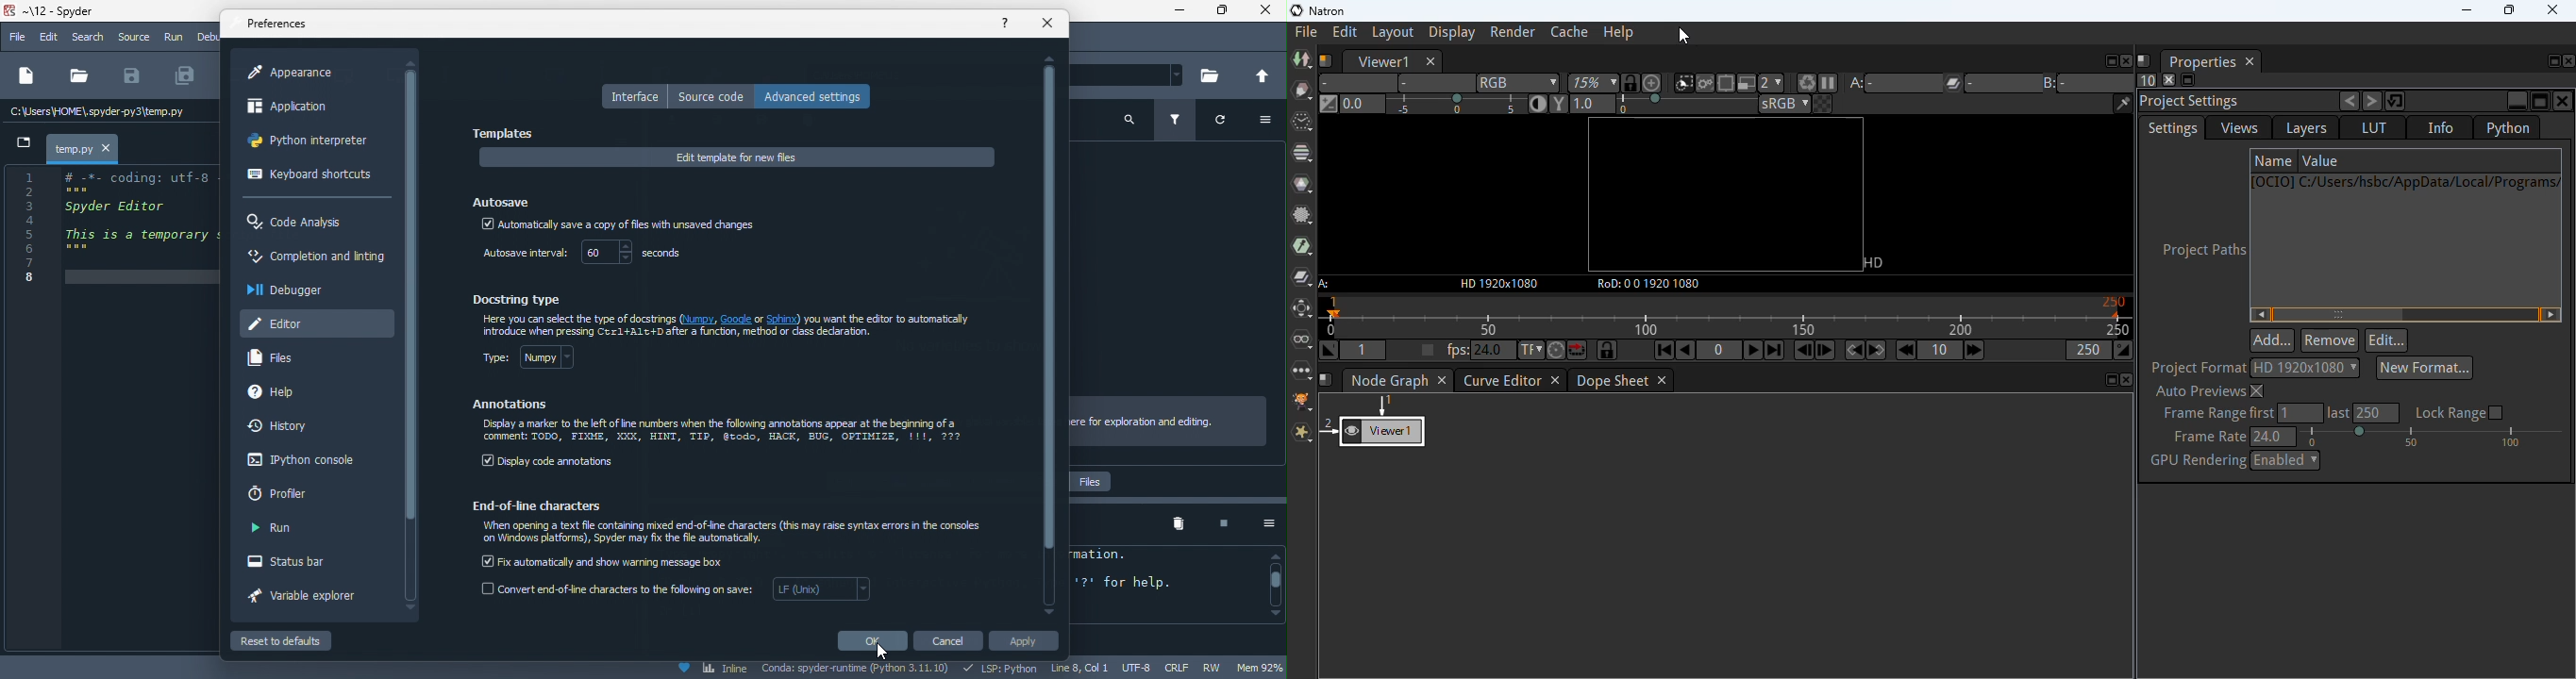 Image resolution: width=2576 pixels, height=700 pixels. Describe the element at coordinates (315, 259) in the screenshot. I see `completion` at that location.